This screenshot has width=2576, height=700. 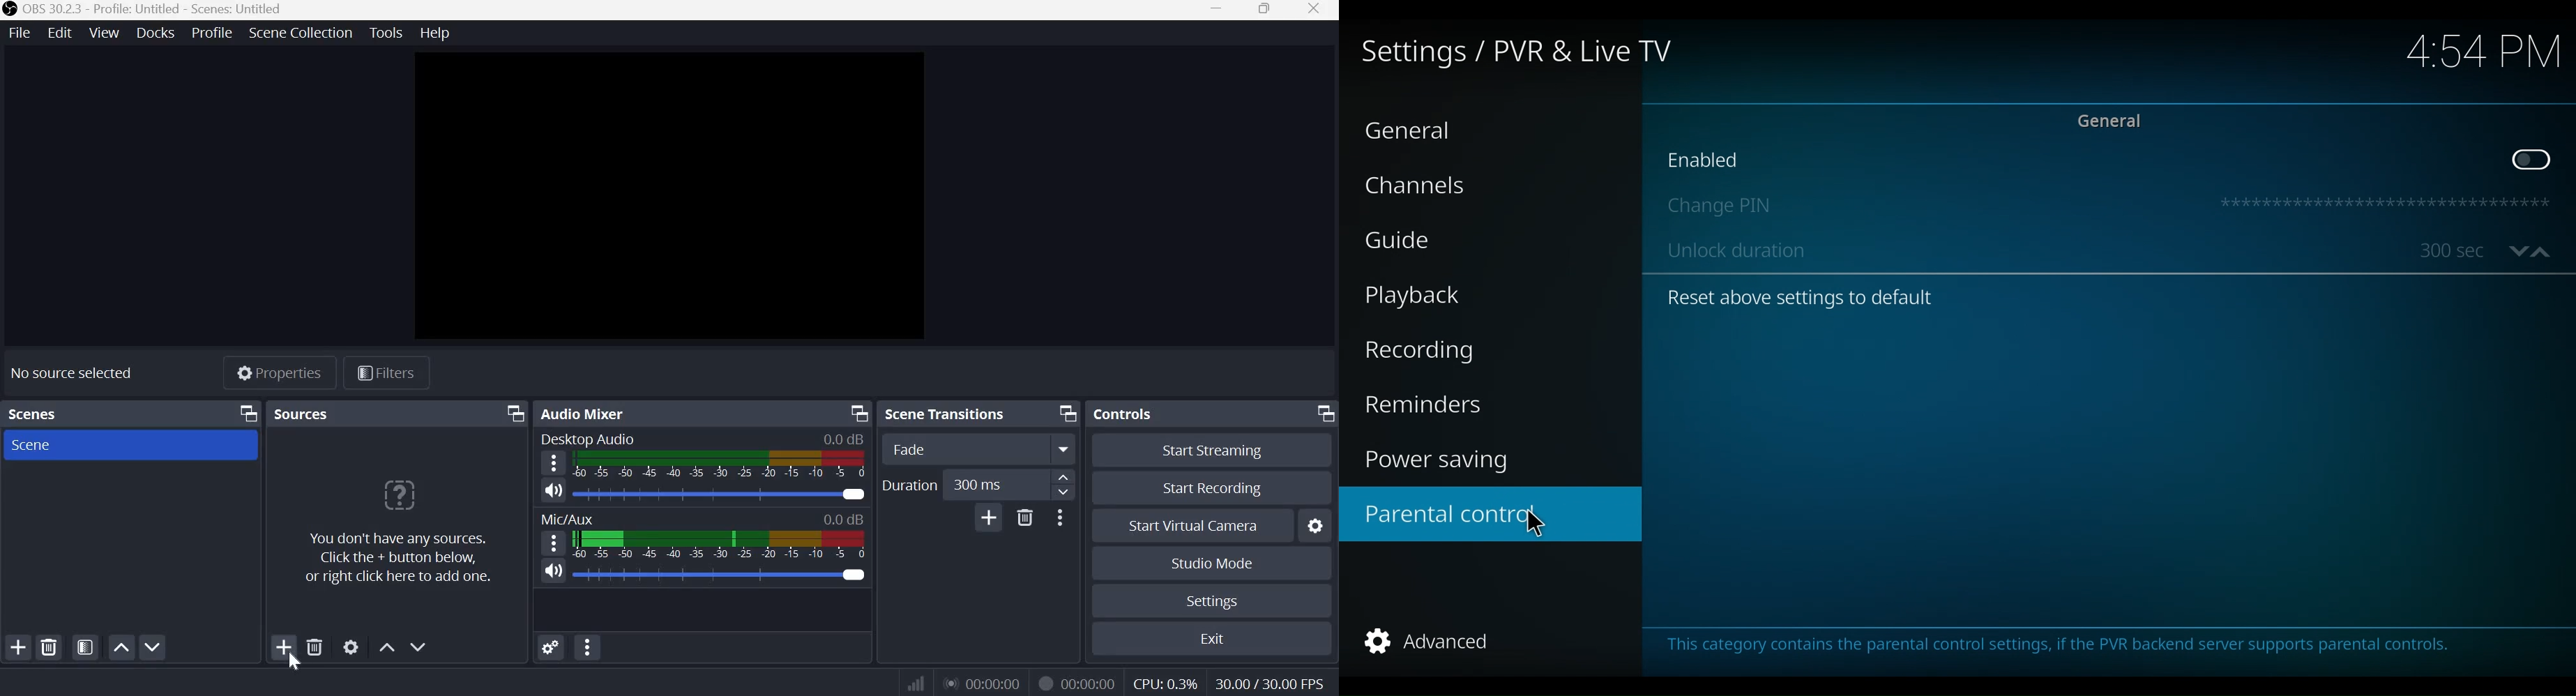 I want to click on Properties, so click(x=278, y=375).